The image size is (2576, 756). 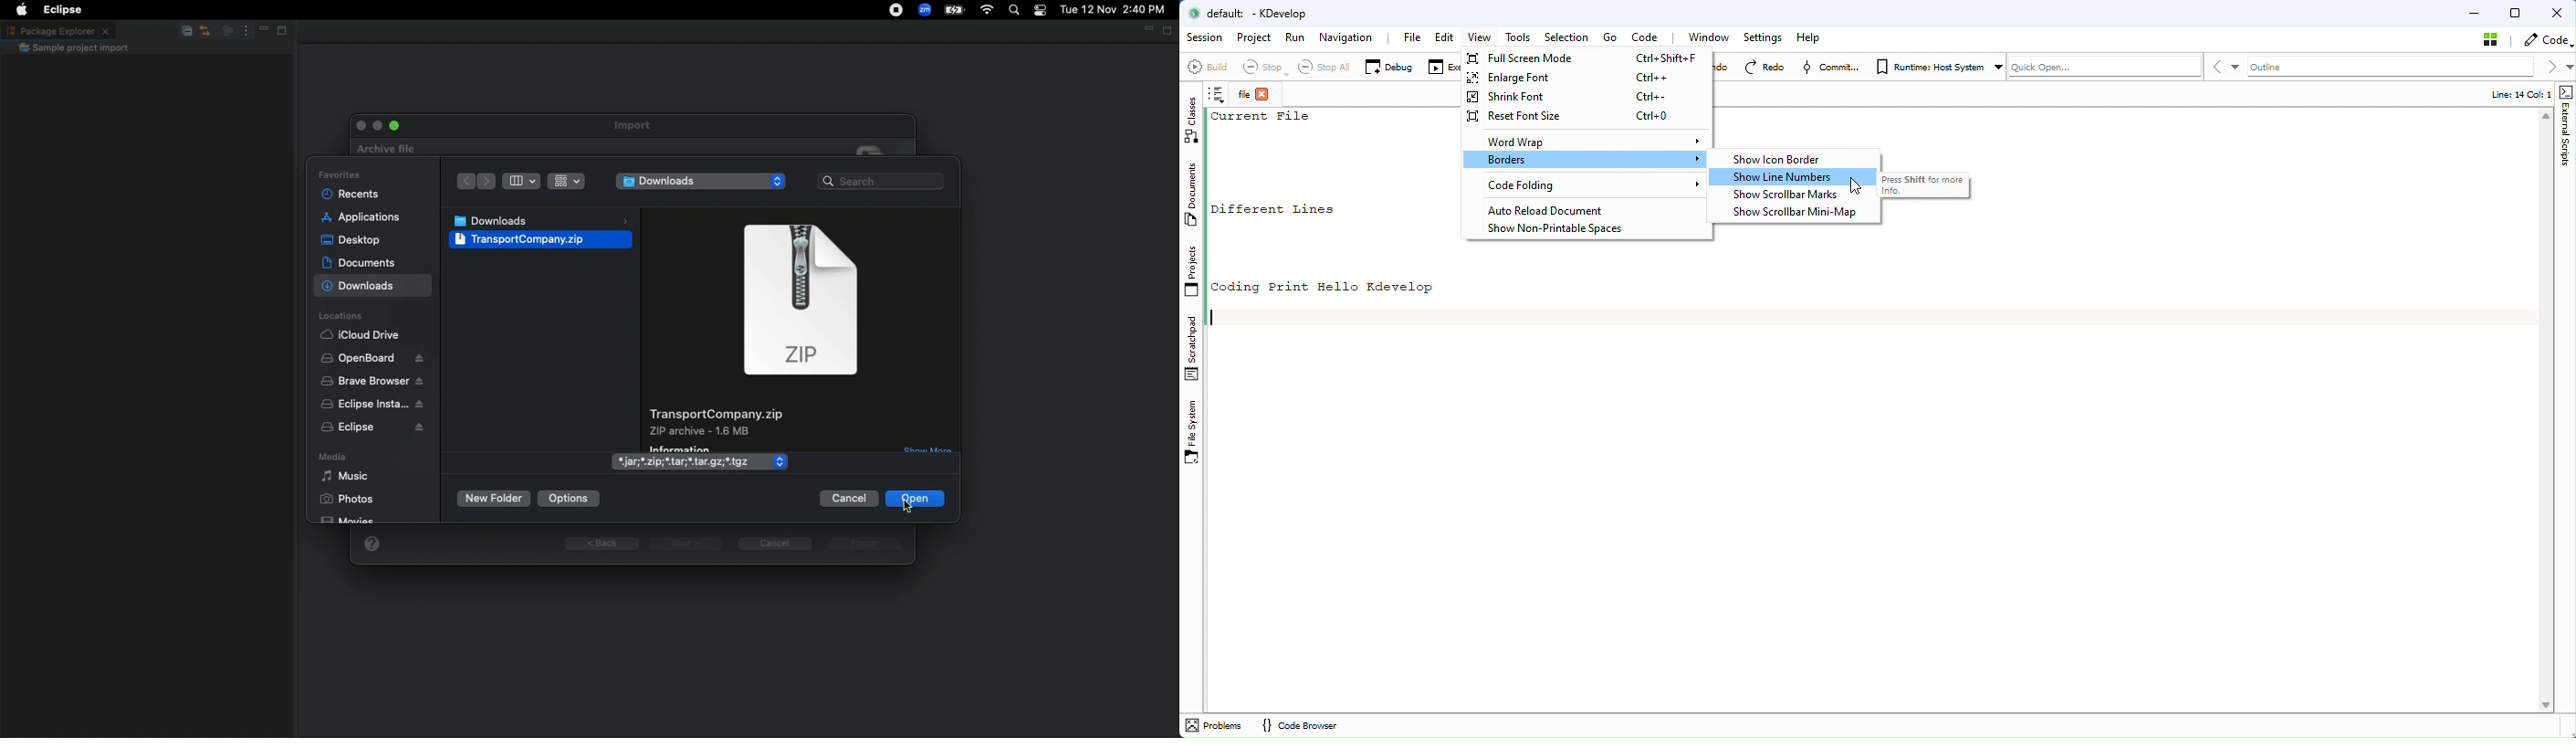 I want to click on Maximize, so click(x=1169, y=30).